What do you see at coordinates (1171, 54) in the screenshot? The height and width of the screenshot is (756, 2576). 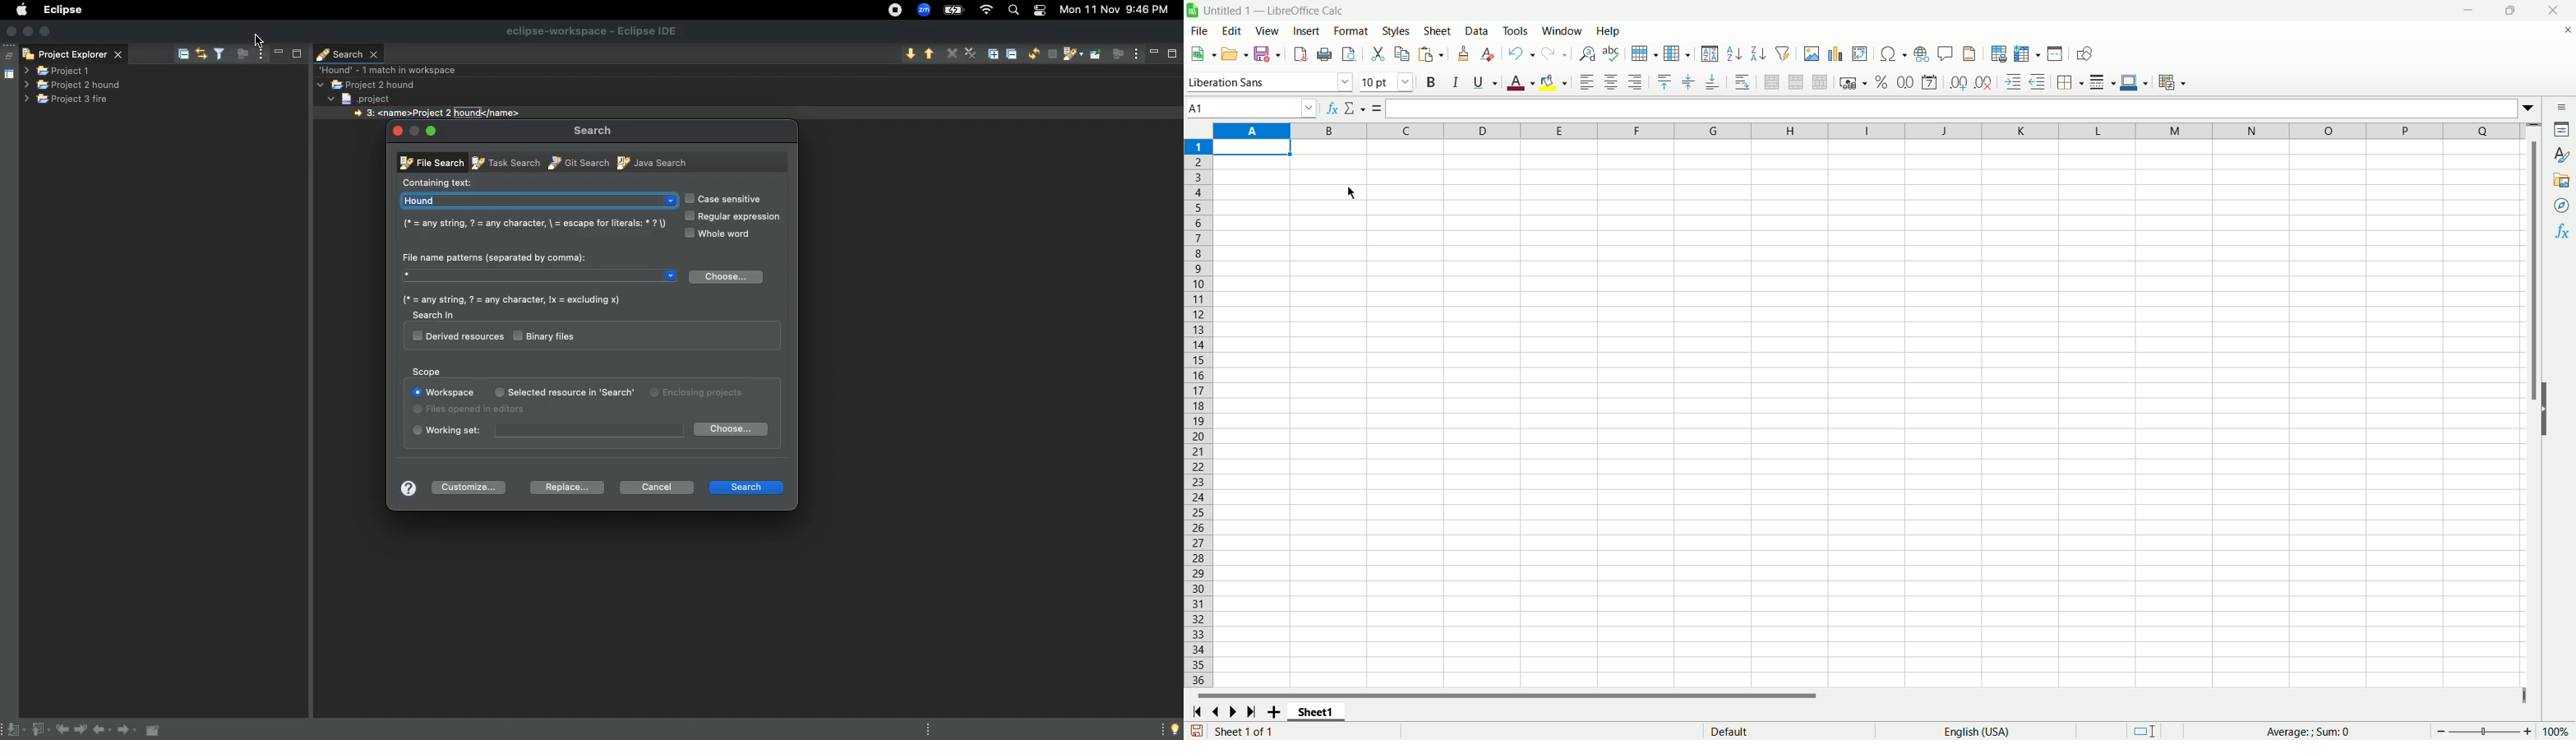 I see `maximise` at bounding box center [1171, 54].